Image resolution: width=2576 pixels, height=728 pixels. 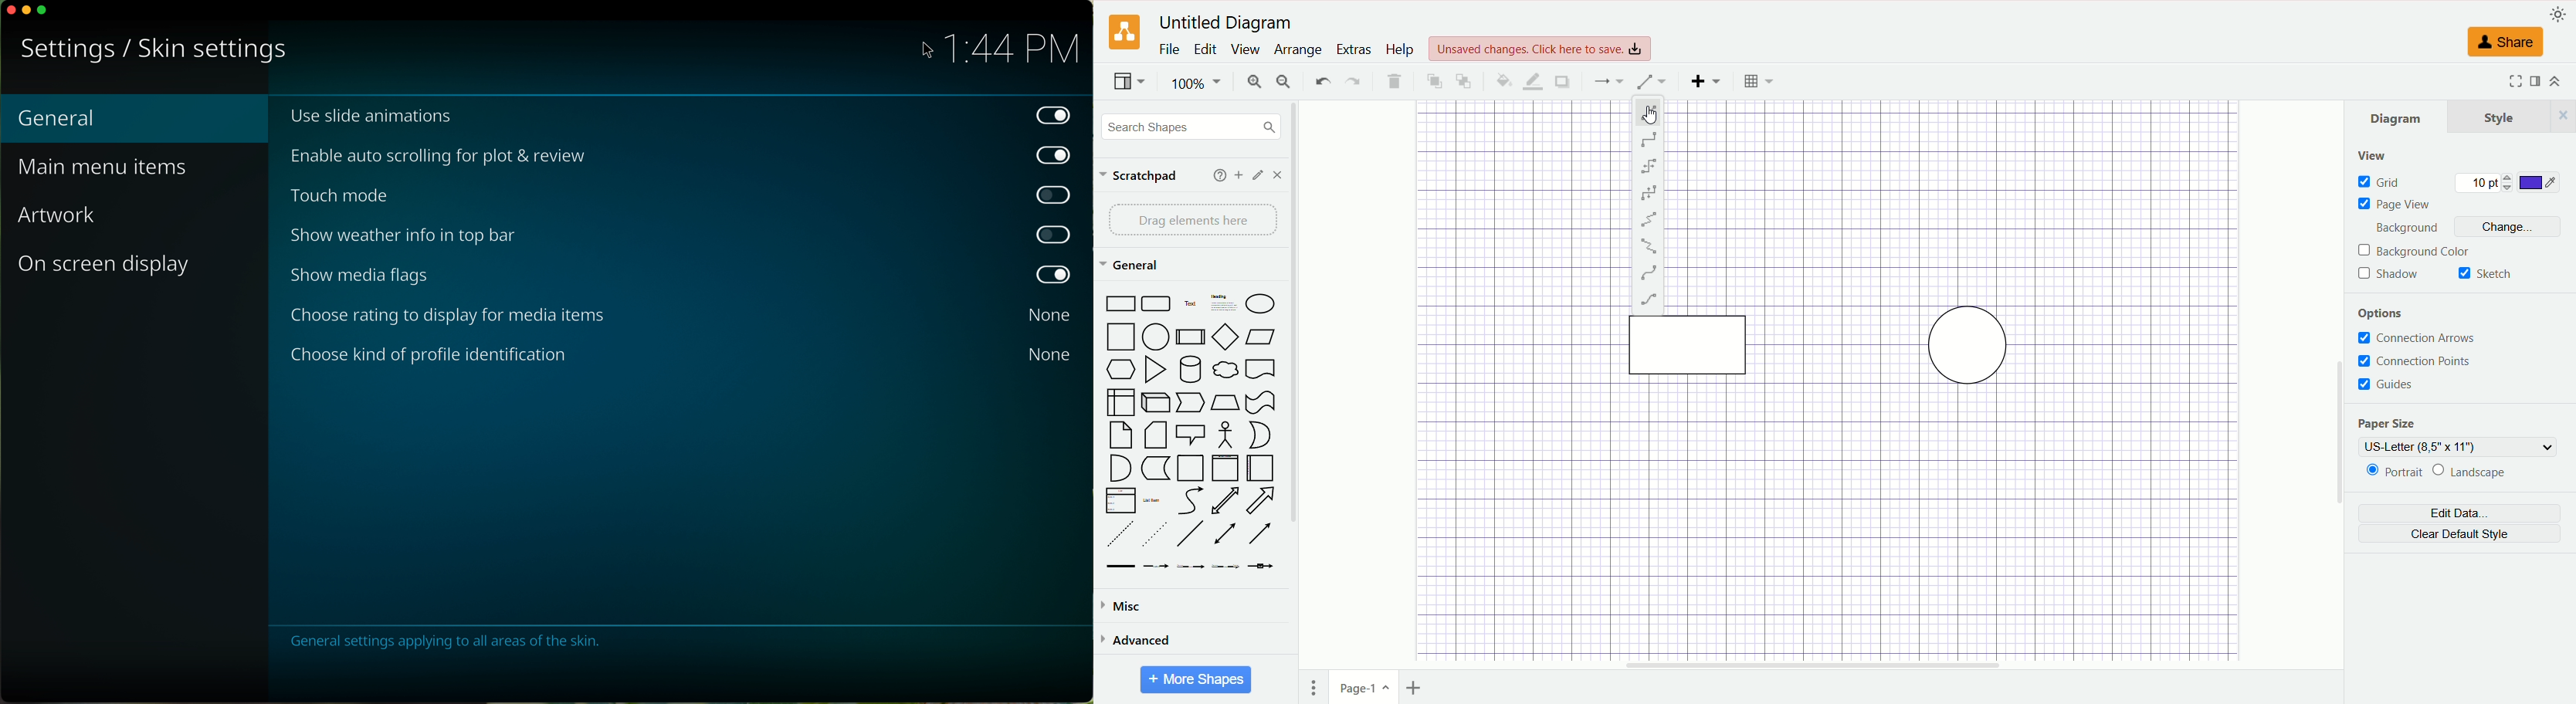 I want to click on enable use slide animations, so click(x=680, y=116).